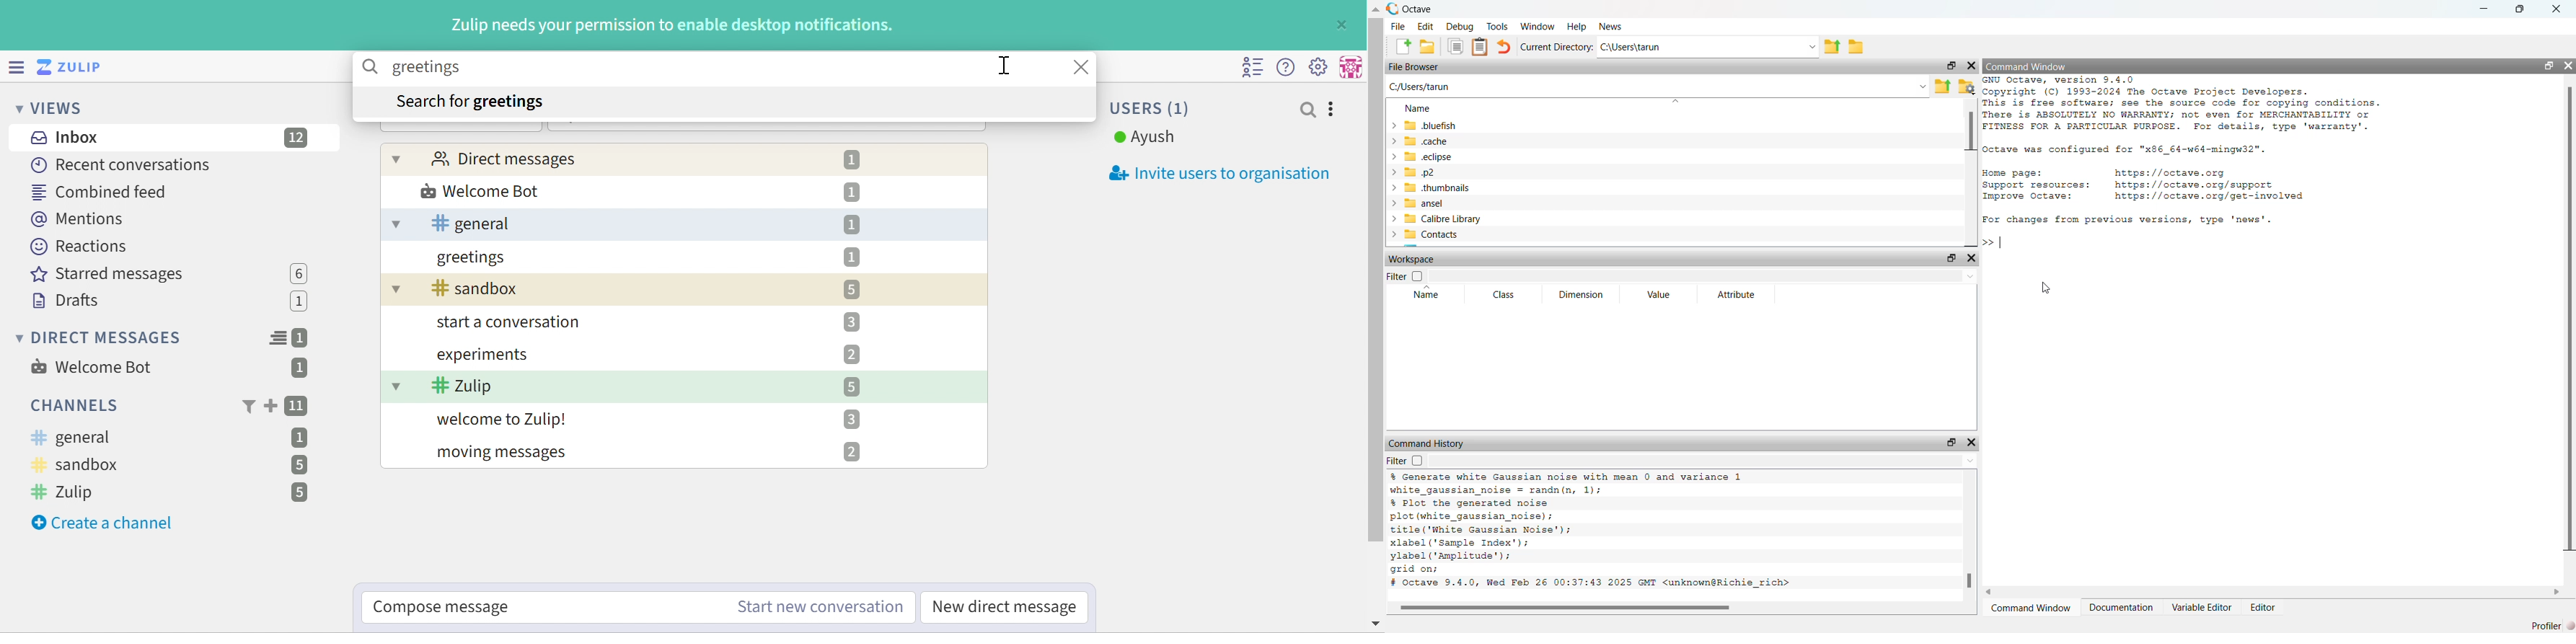  I want to click on welcome to Zulip!, so click(504, 420).